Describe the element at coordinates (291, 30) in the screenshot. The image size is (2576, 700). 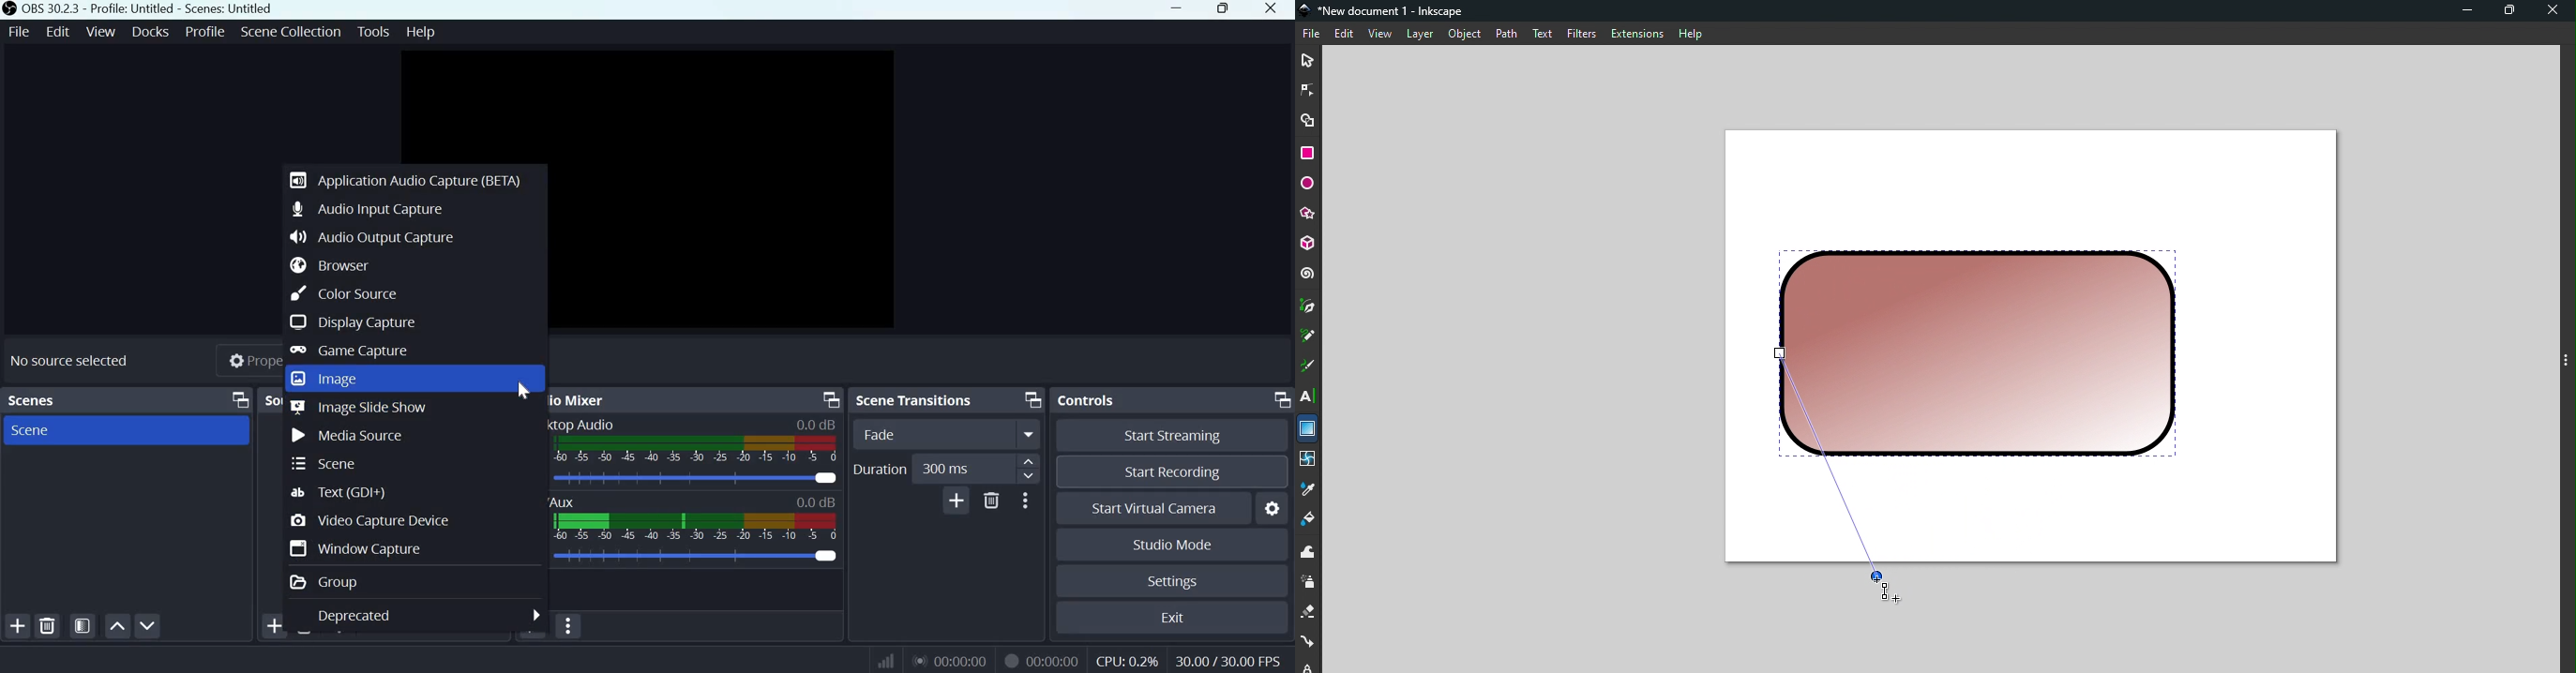
I see `scene collection` at that location.